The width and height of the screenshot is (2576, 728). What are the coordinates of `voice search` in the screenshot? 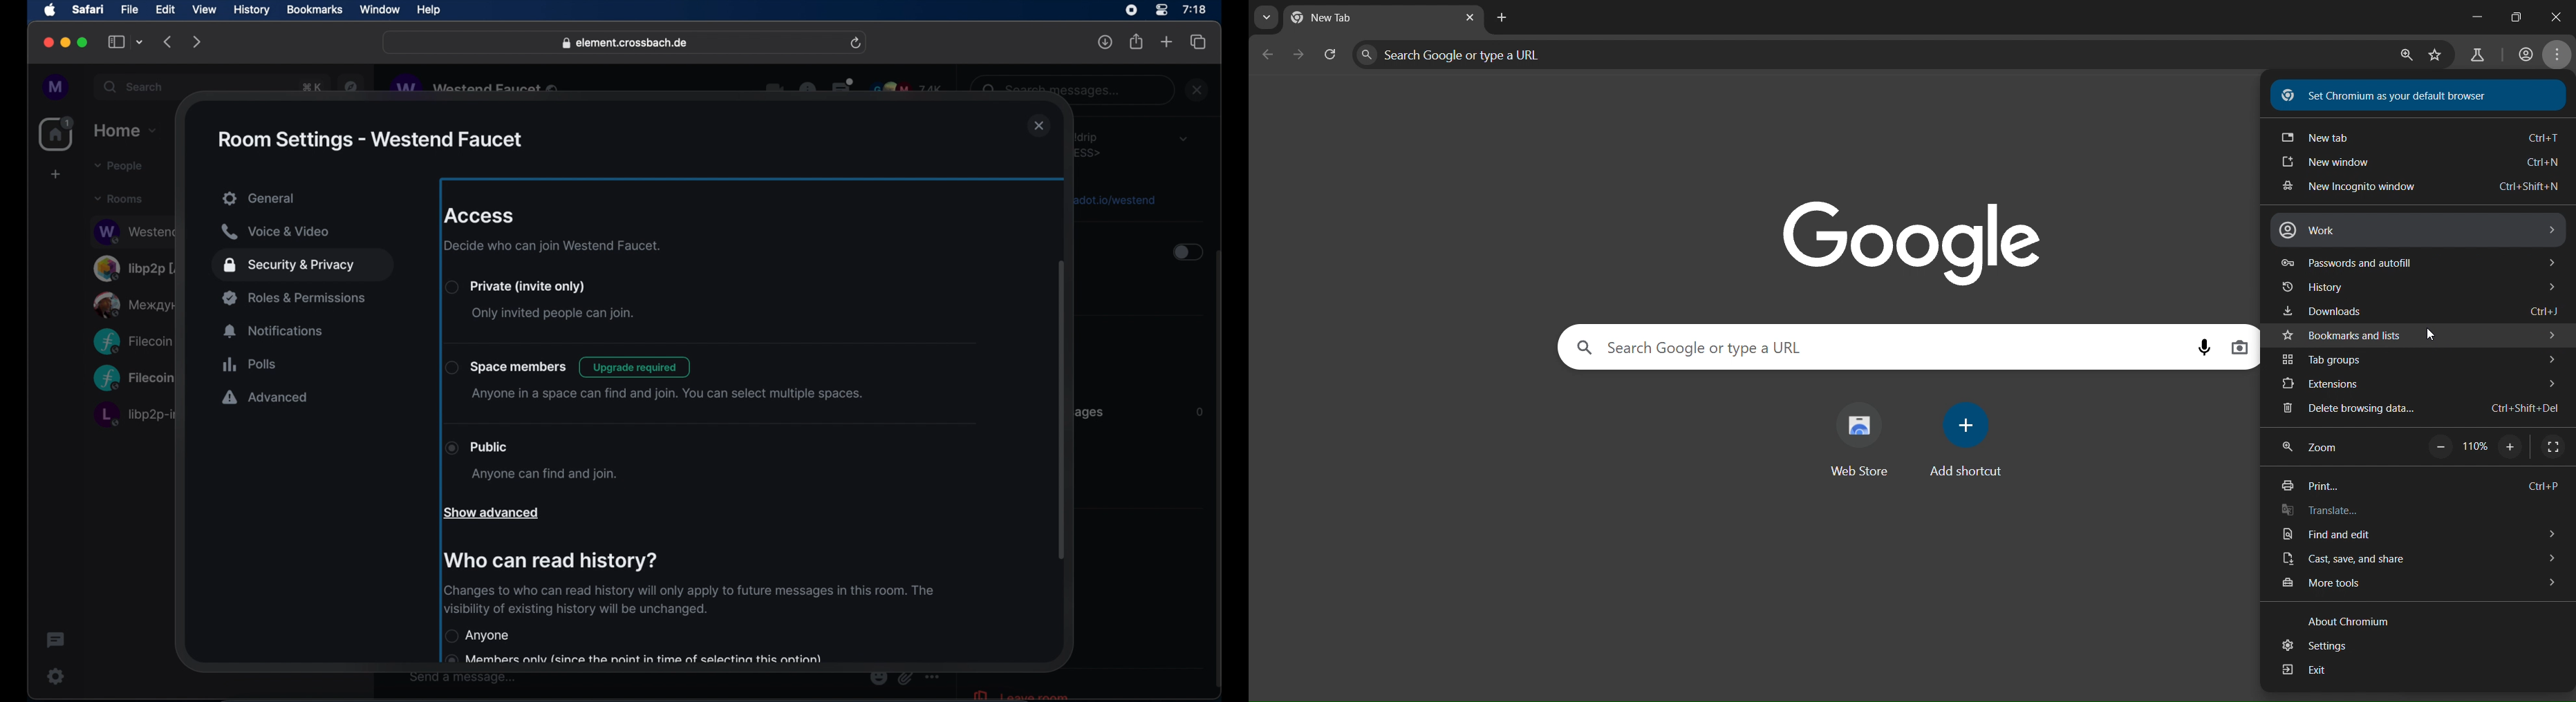 It's located at (2203, 346).